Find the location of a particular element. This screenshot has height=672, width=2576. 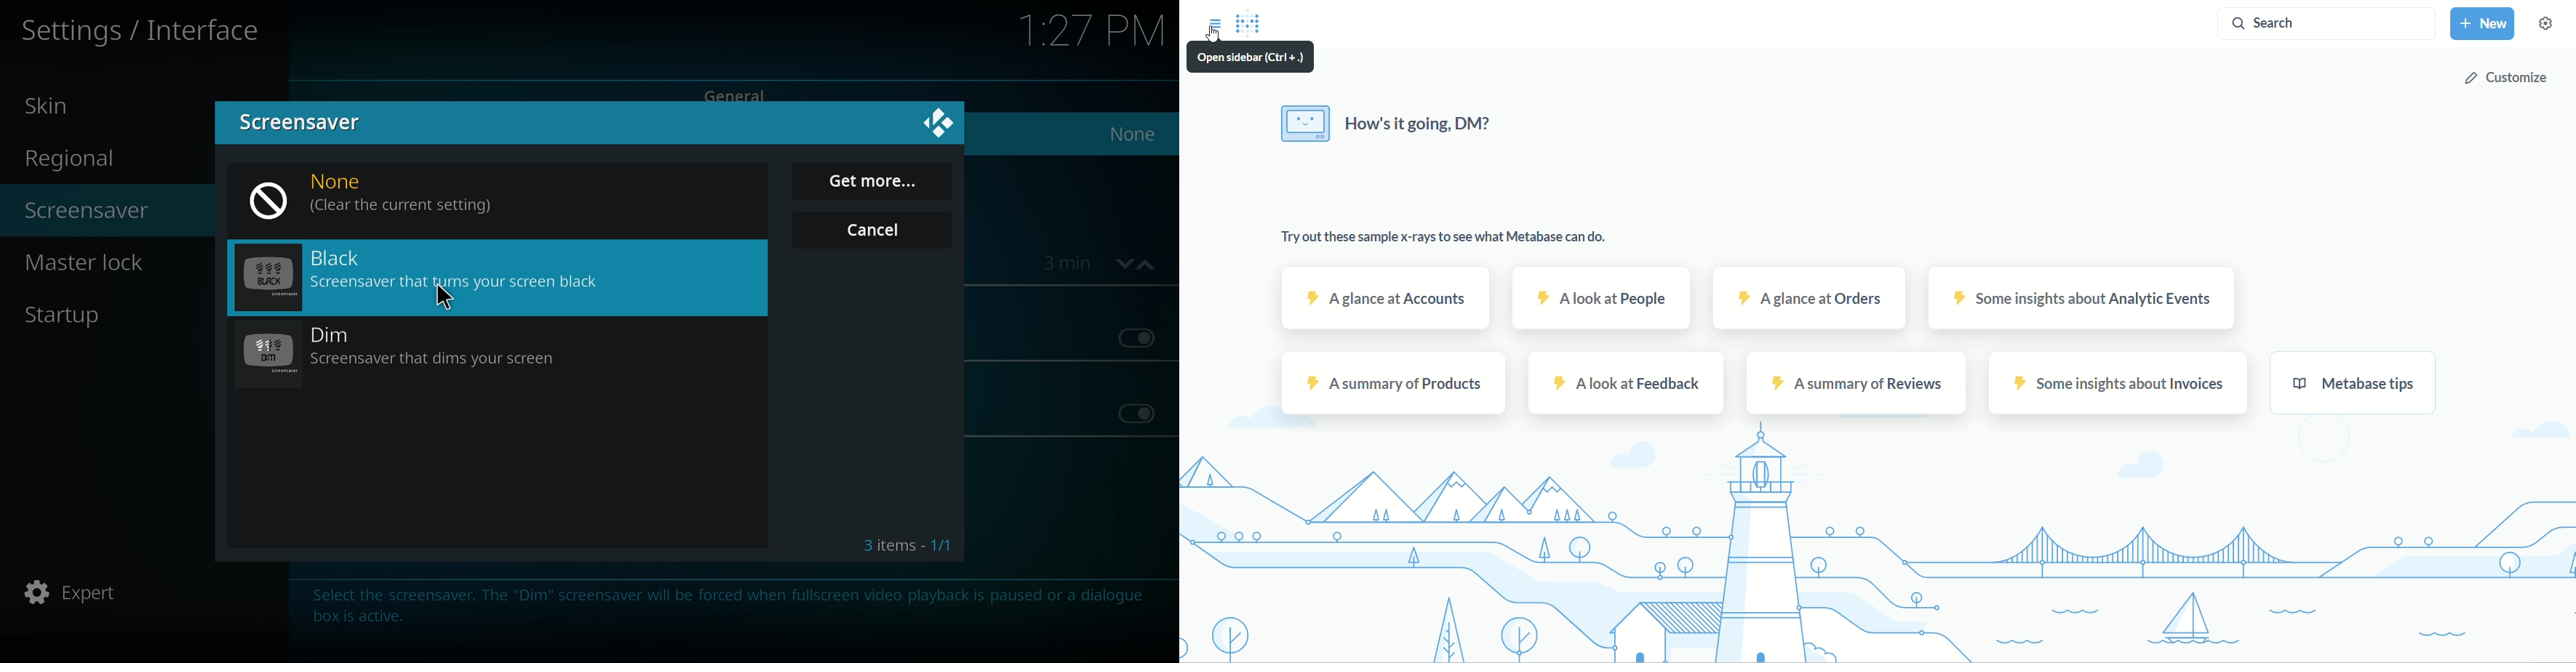

skin is located at coordinates (94, 104).